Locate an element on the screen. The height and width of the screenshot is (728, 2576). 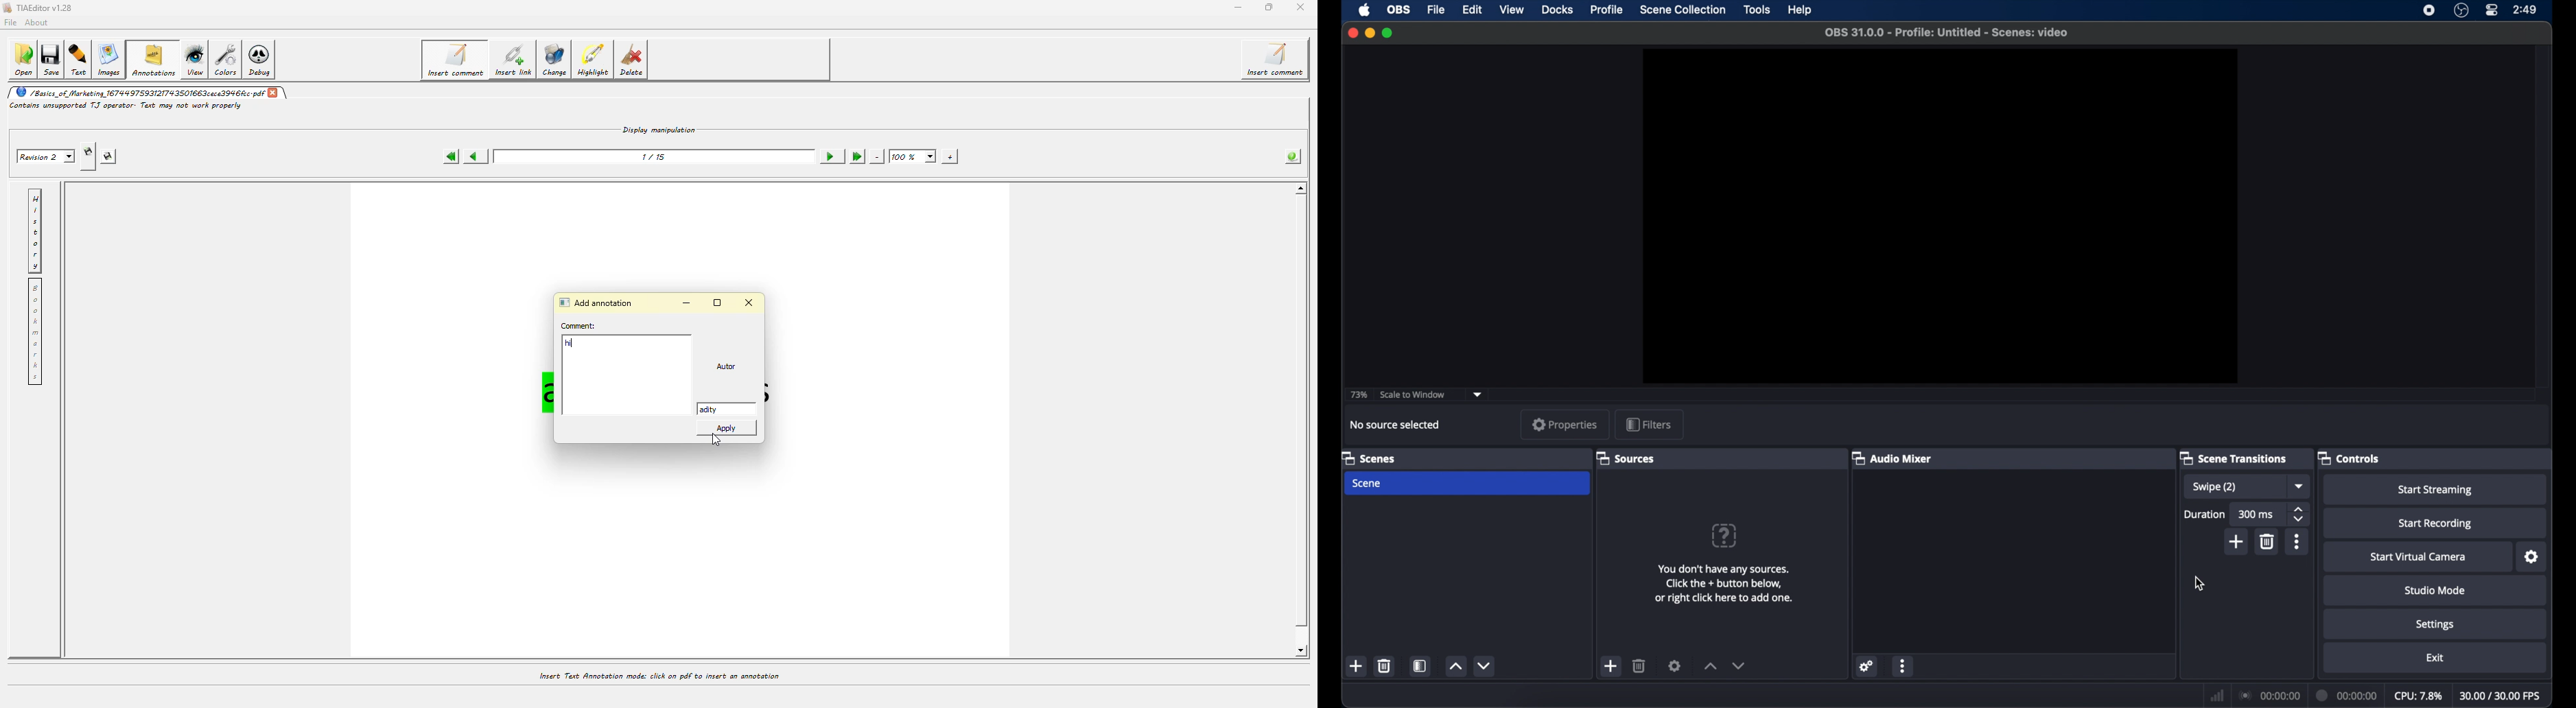
profile is located at coordinates (1607, 10).